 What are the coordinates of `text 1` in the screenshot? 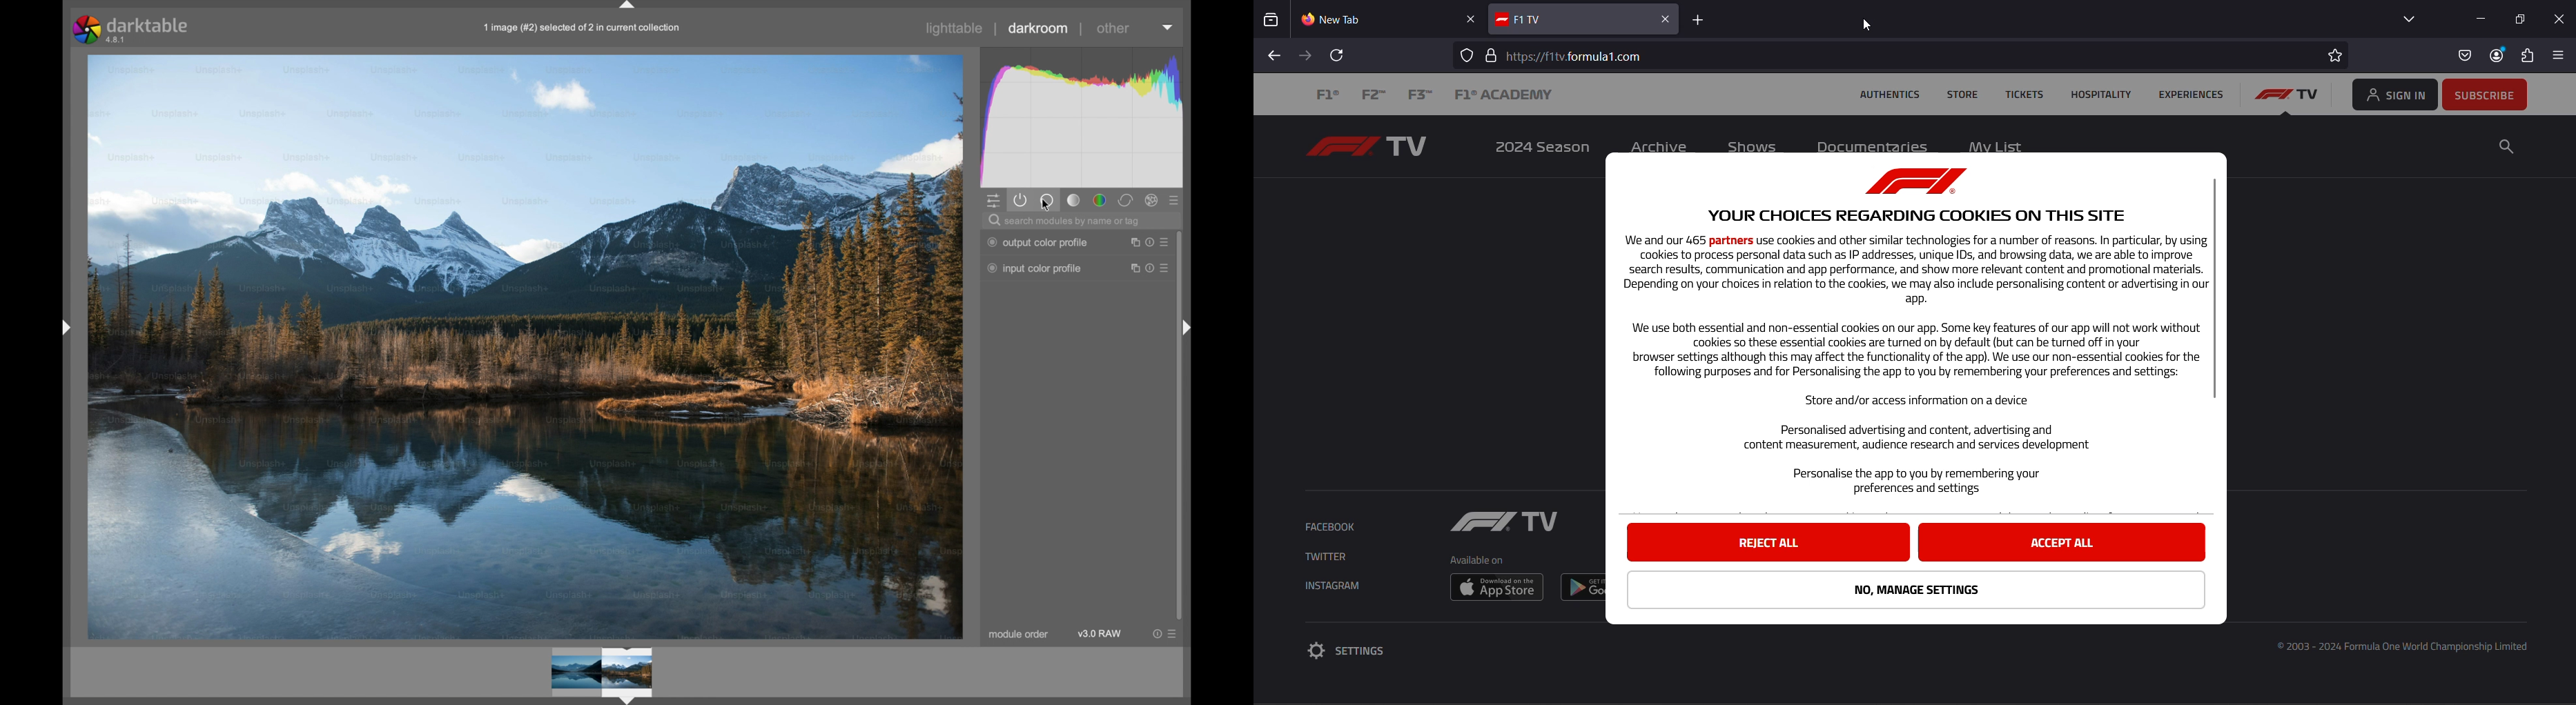 It's located at (2407, 649).